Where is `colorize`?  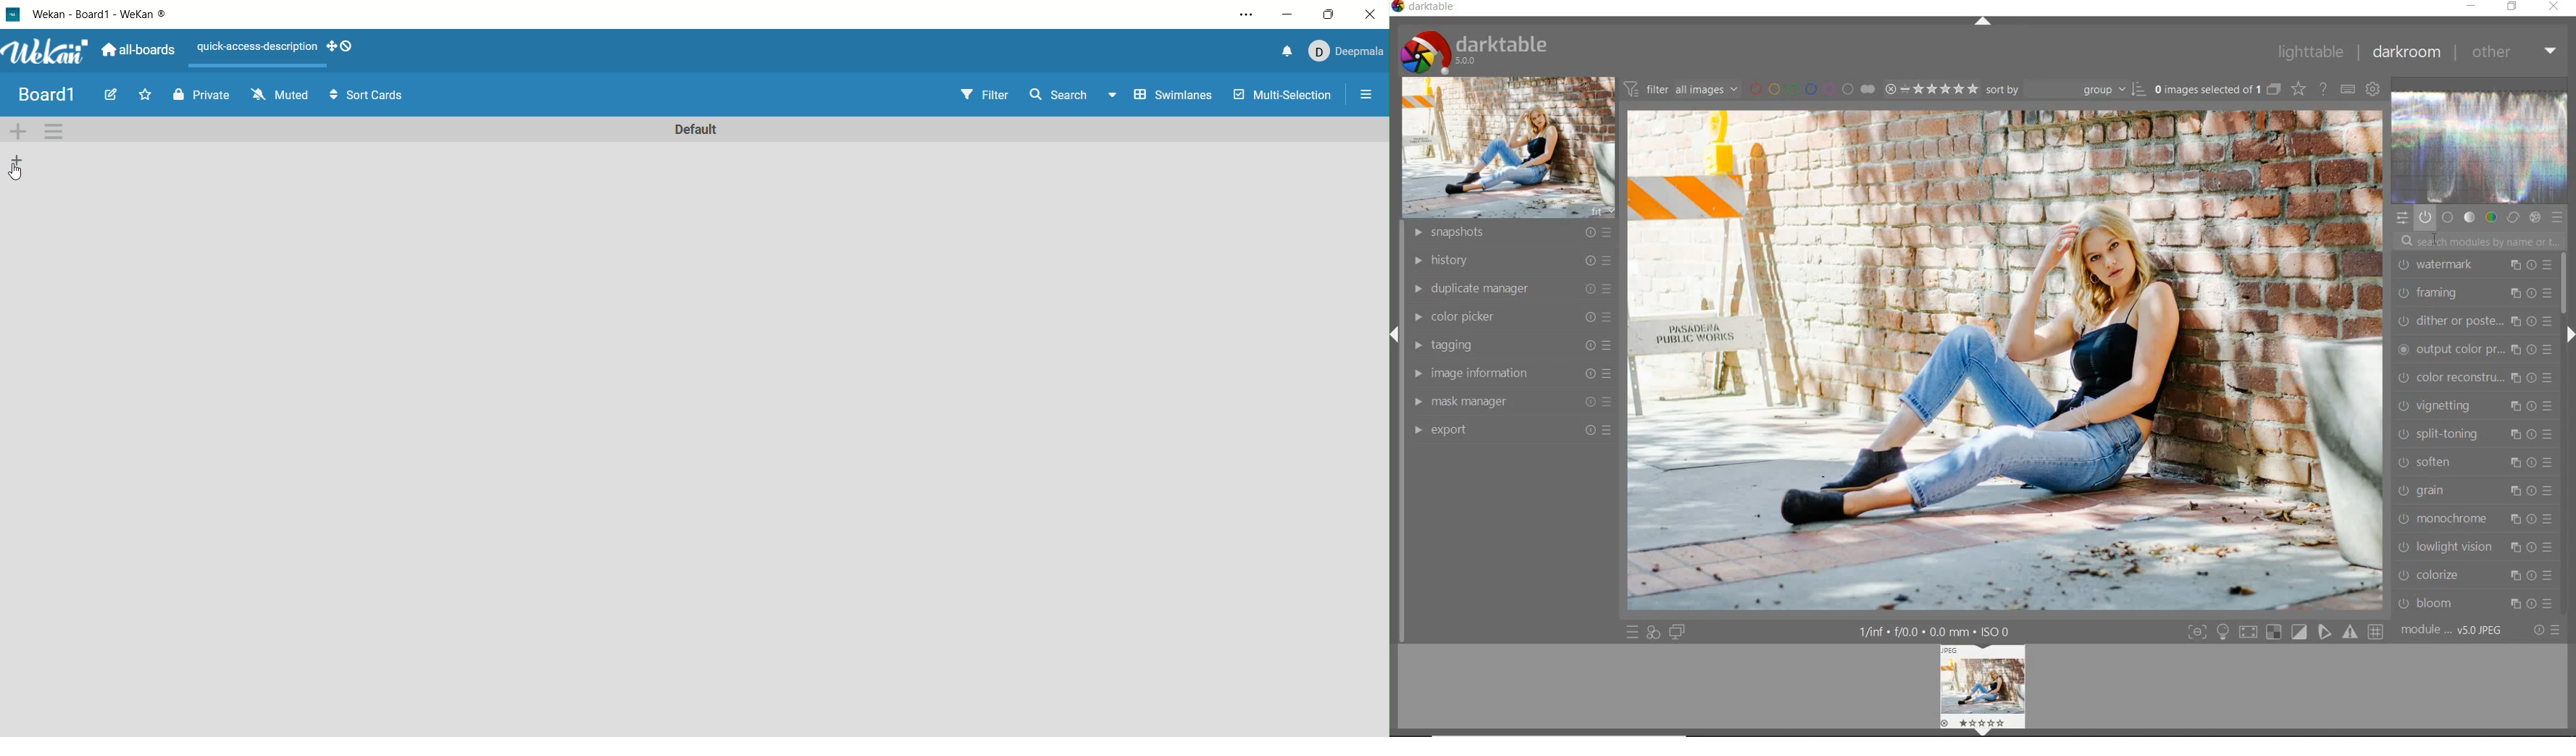 colorize is located at coordinates (2473, 576).